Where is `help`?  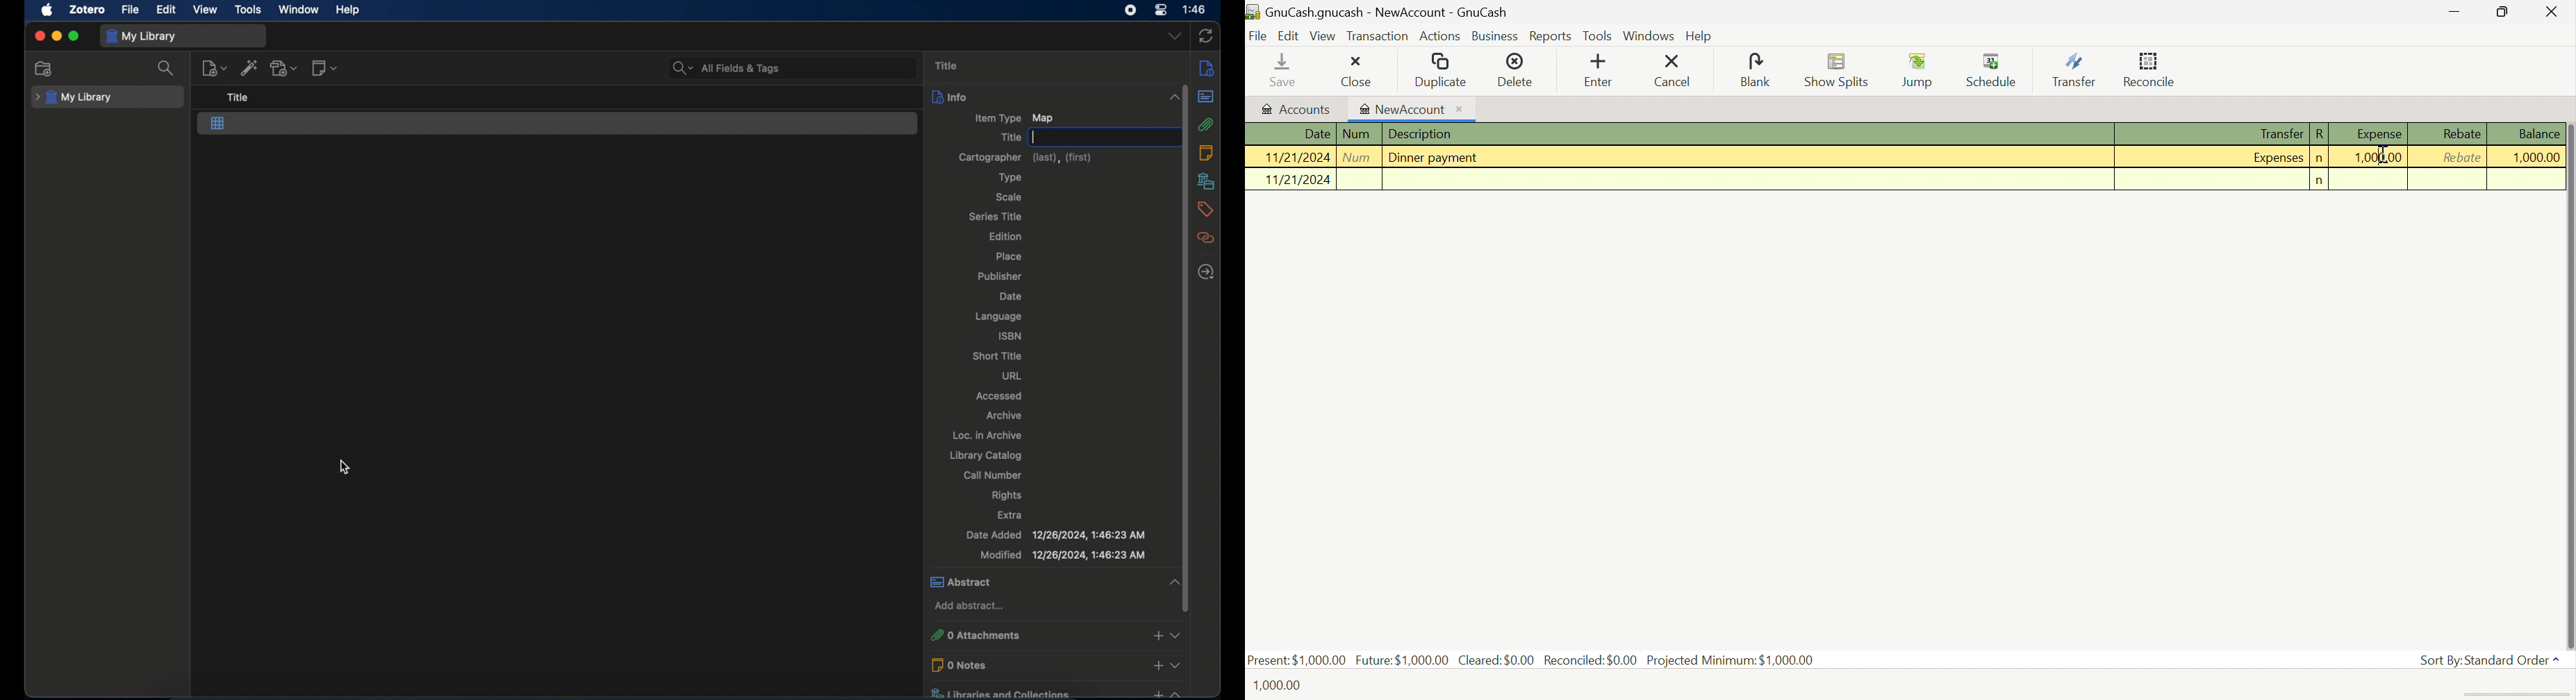
help is located at coordinates (348, 10).